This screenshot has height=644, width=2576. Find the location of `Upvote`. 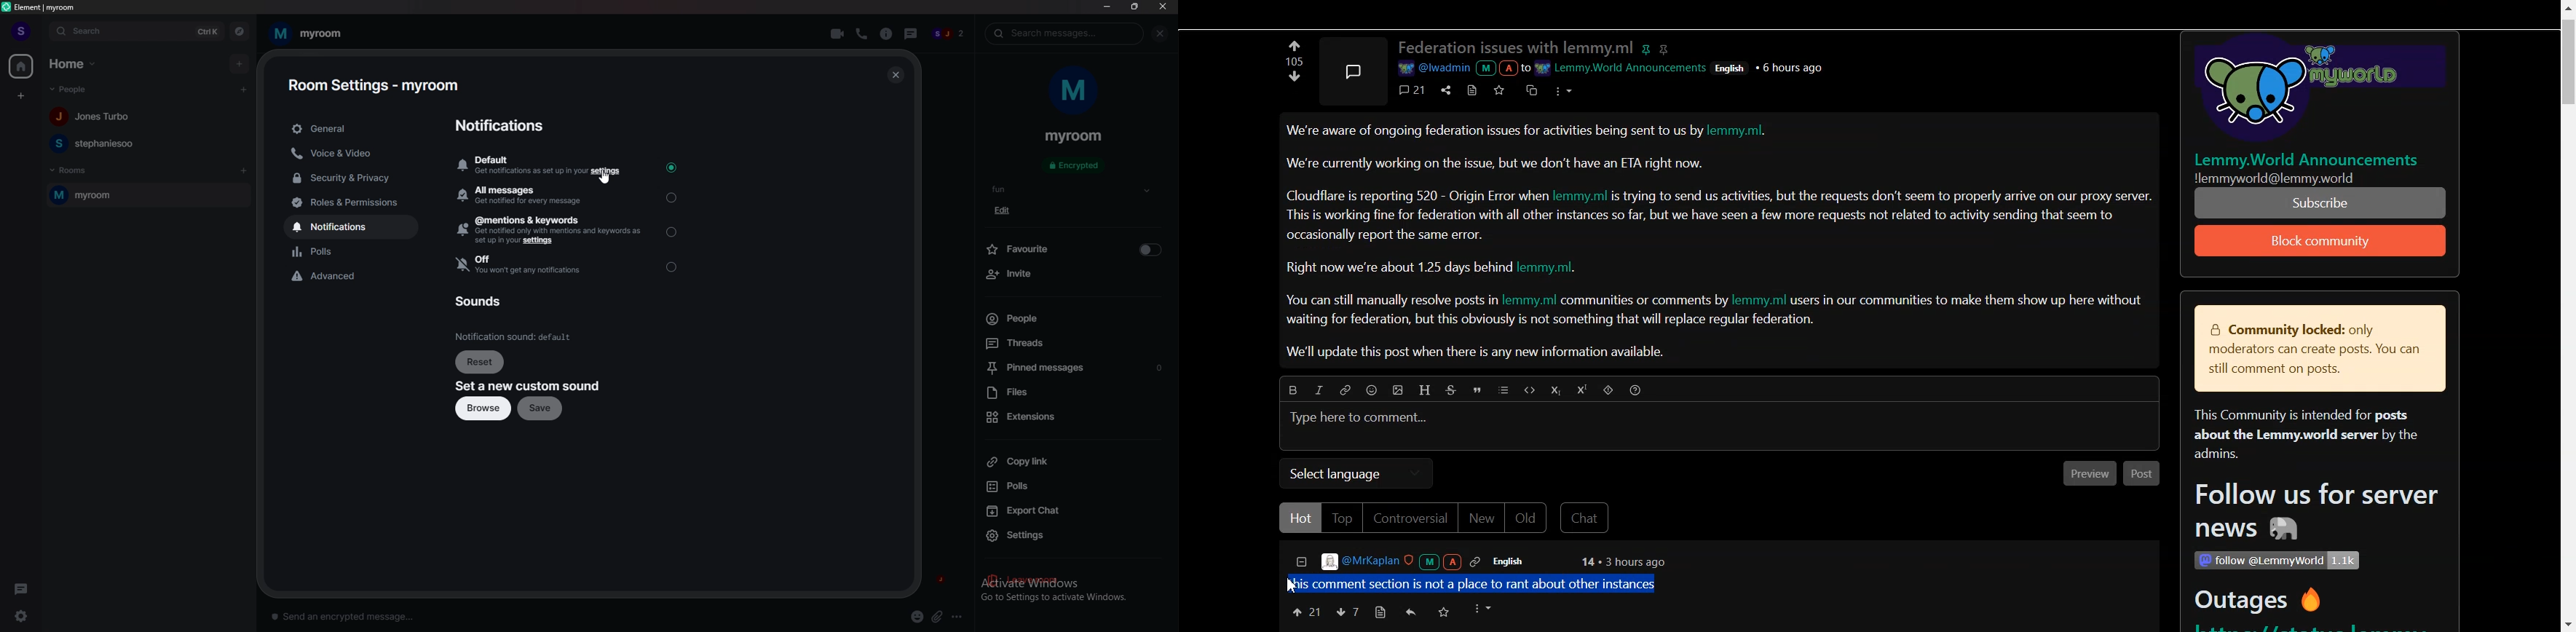

Upvote is located at coordinates (1295, 81).